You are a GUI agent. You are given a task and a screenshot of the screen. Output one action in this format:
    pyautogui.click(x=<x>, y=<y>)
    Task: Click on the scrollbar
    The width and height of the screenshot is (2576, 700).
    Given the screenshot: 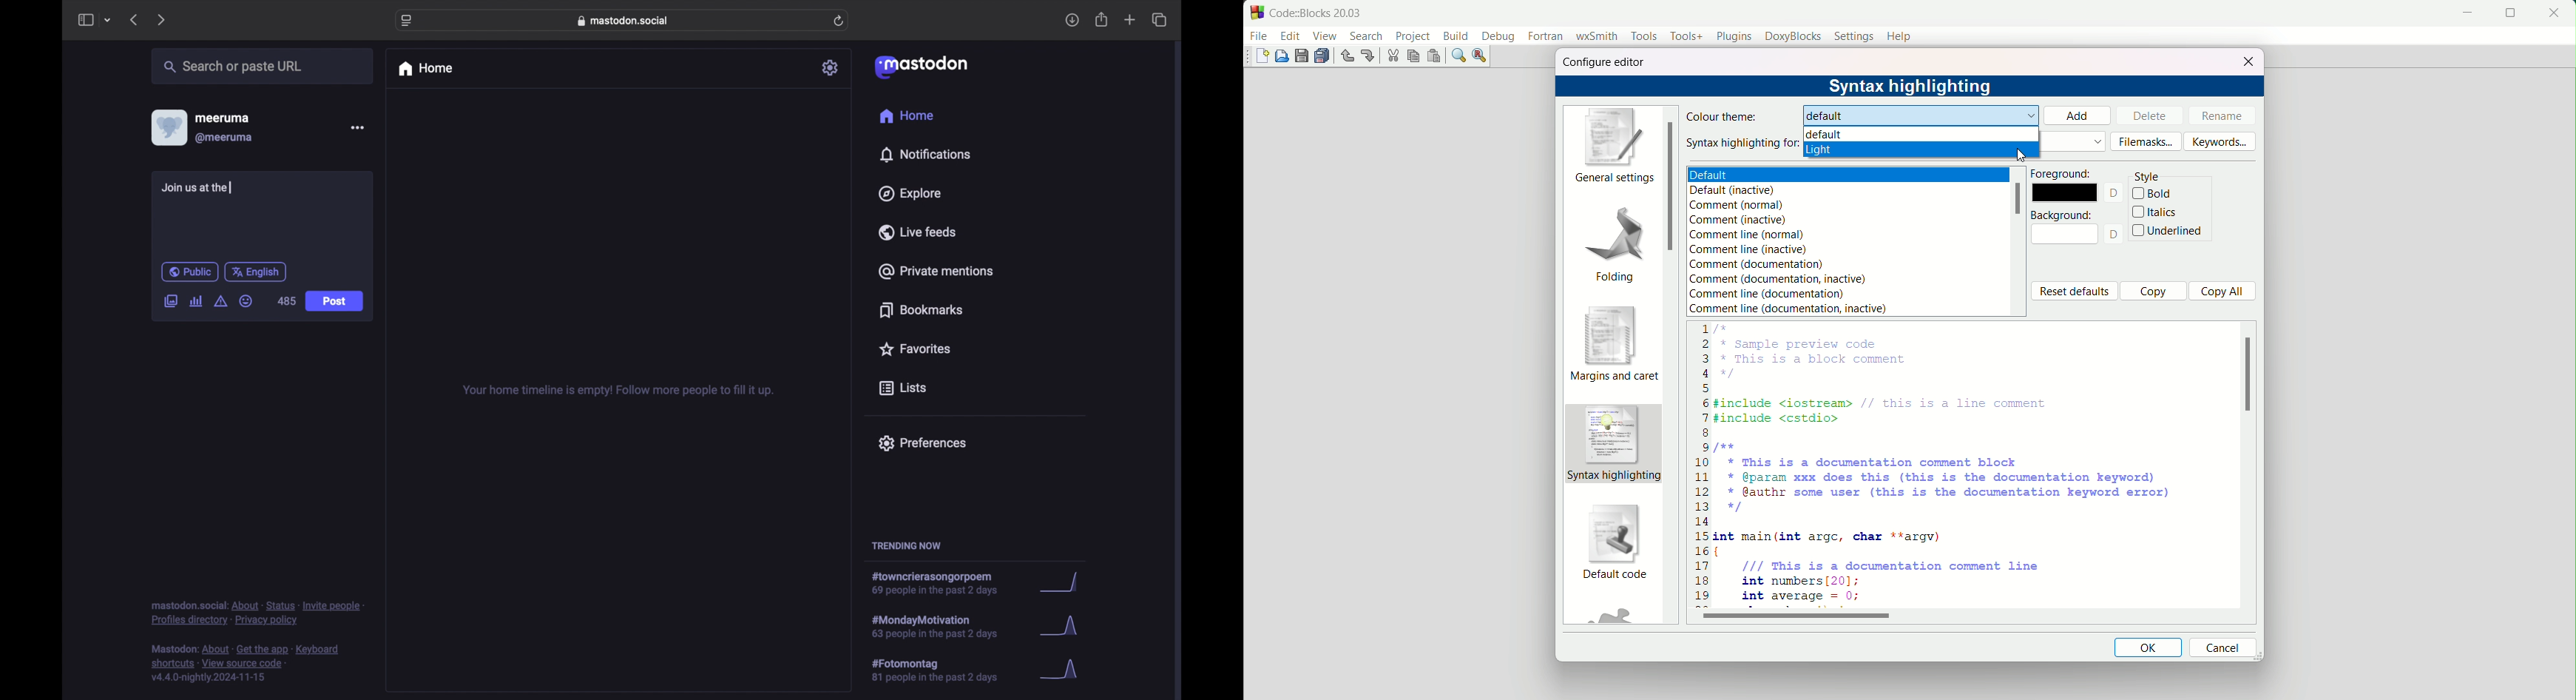 What is the action you would take?
    pyautogui.click(x=2020, y=200)
    